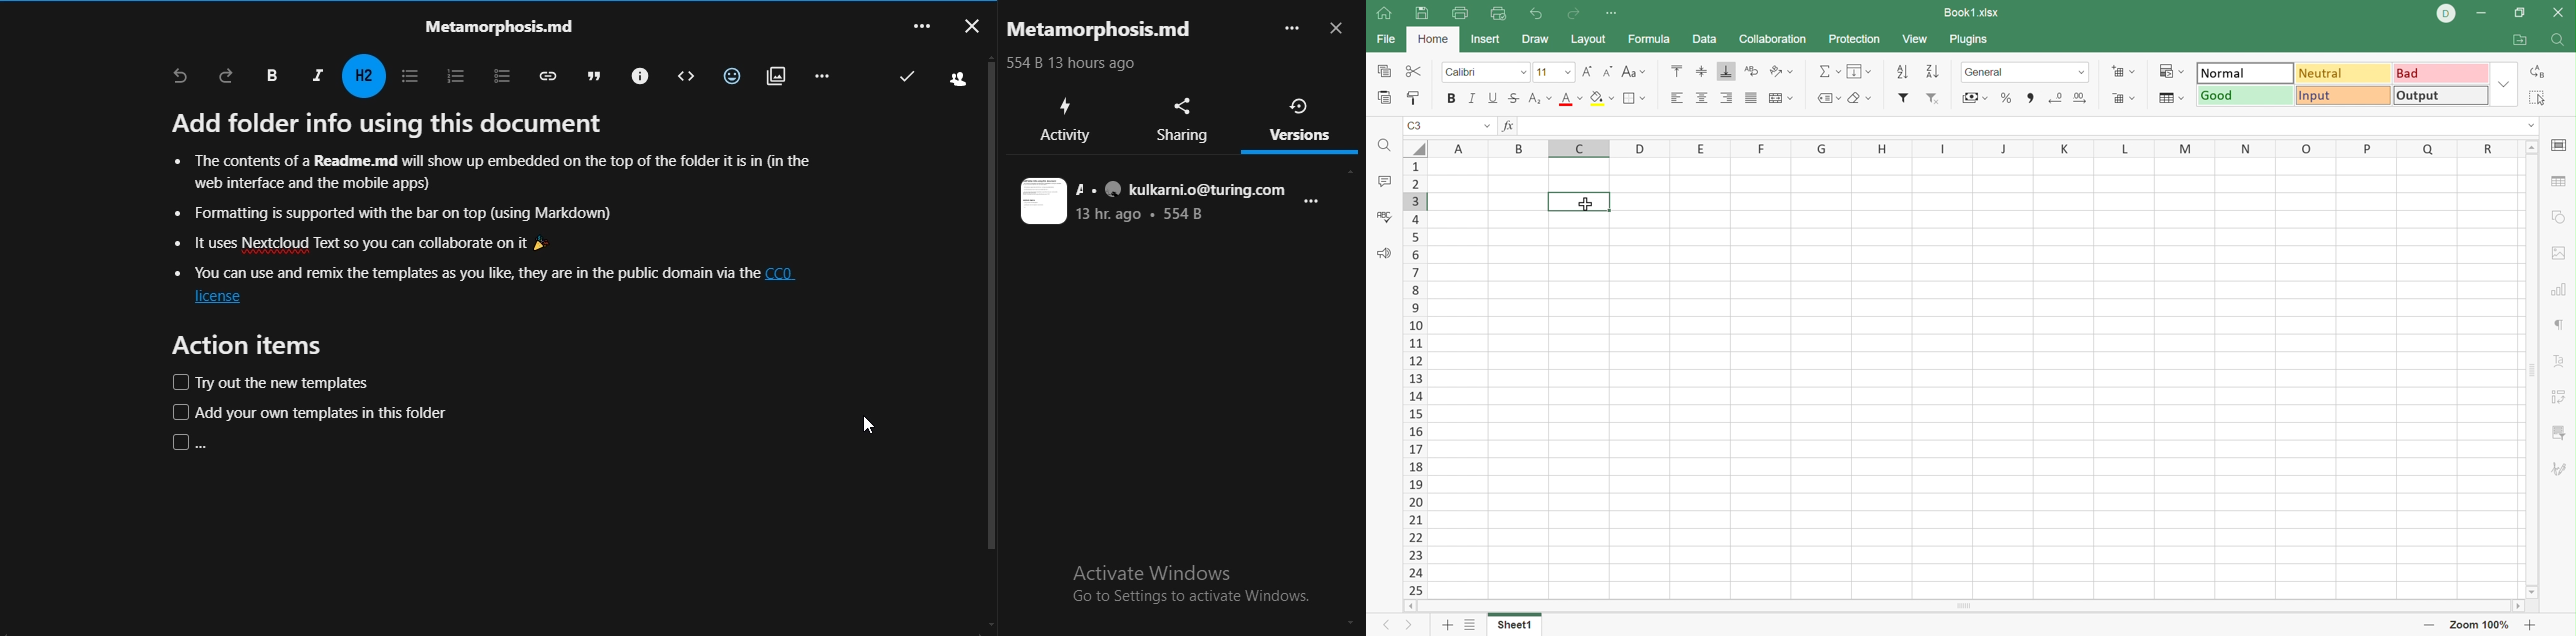 Image resolution: width=2576 pixels, height=644 pixels. What do you see at coordinates (1605, 71) in the screenshot?
I see `Decrement font size` at bounding box center [1605, 71].